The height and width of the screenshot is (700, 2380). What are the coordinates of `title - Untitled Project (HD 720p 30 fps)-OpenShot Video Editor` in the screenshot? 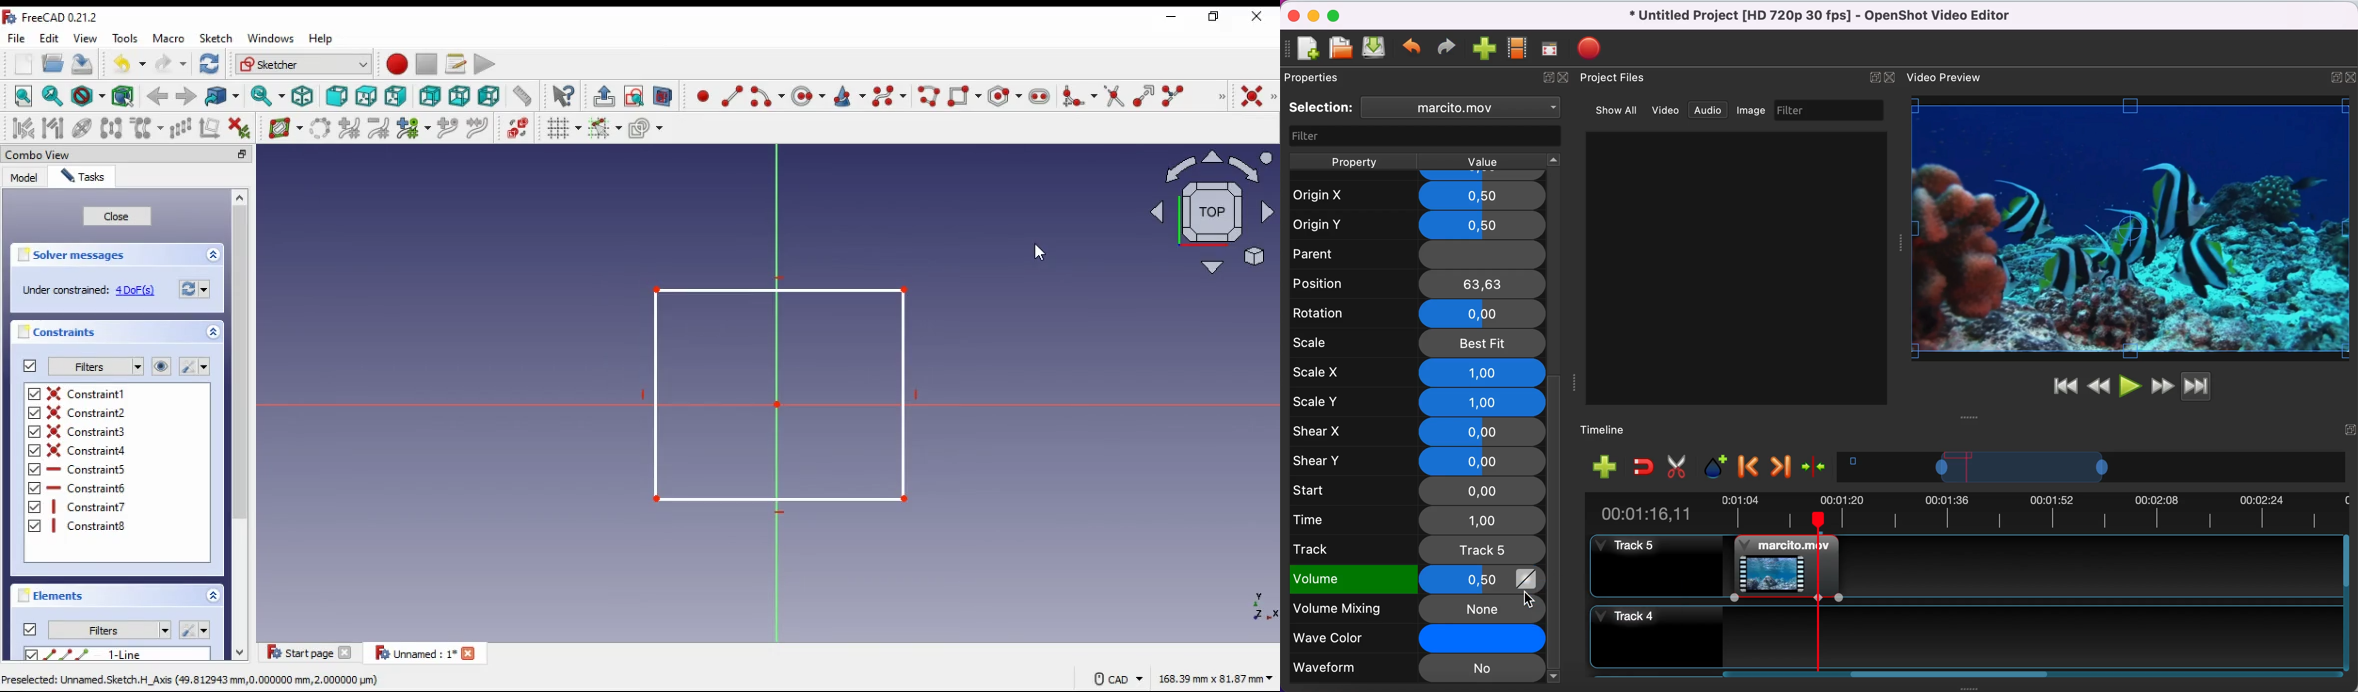 It's located at (1836, 17).